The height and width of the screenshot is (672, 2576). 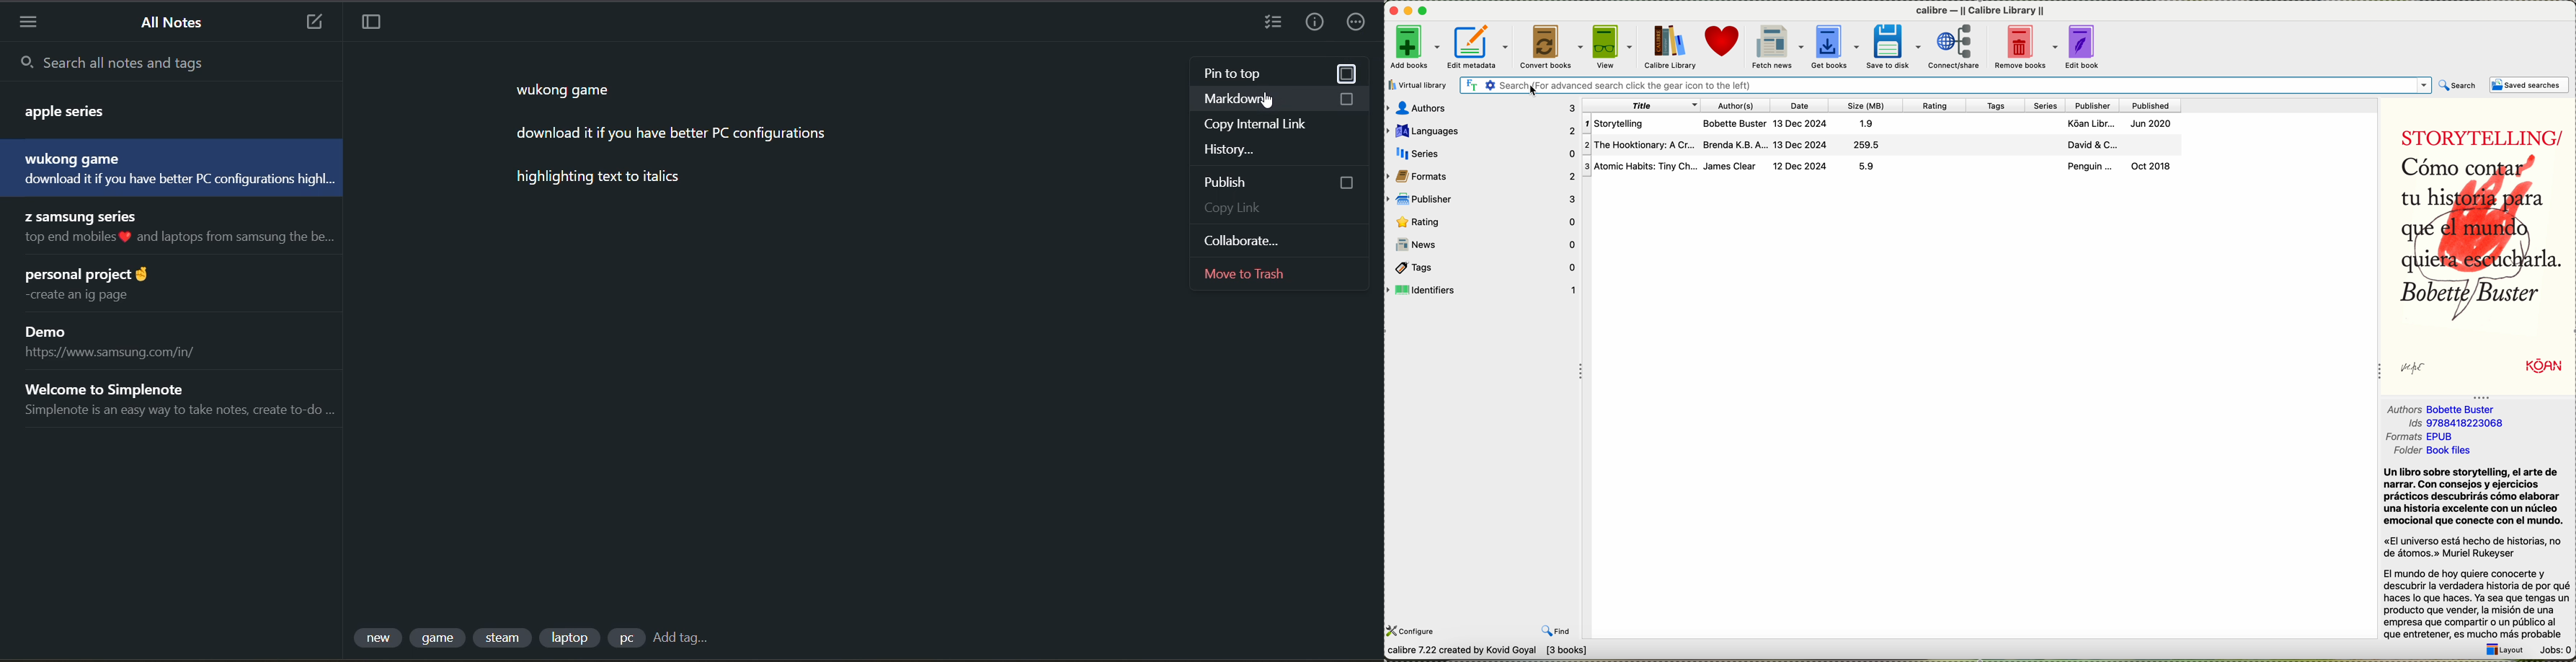 I want to click on toggle focus mode, so click(x=372, y=24).